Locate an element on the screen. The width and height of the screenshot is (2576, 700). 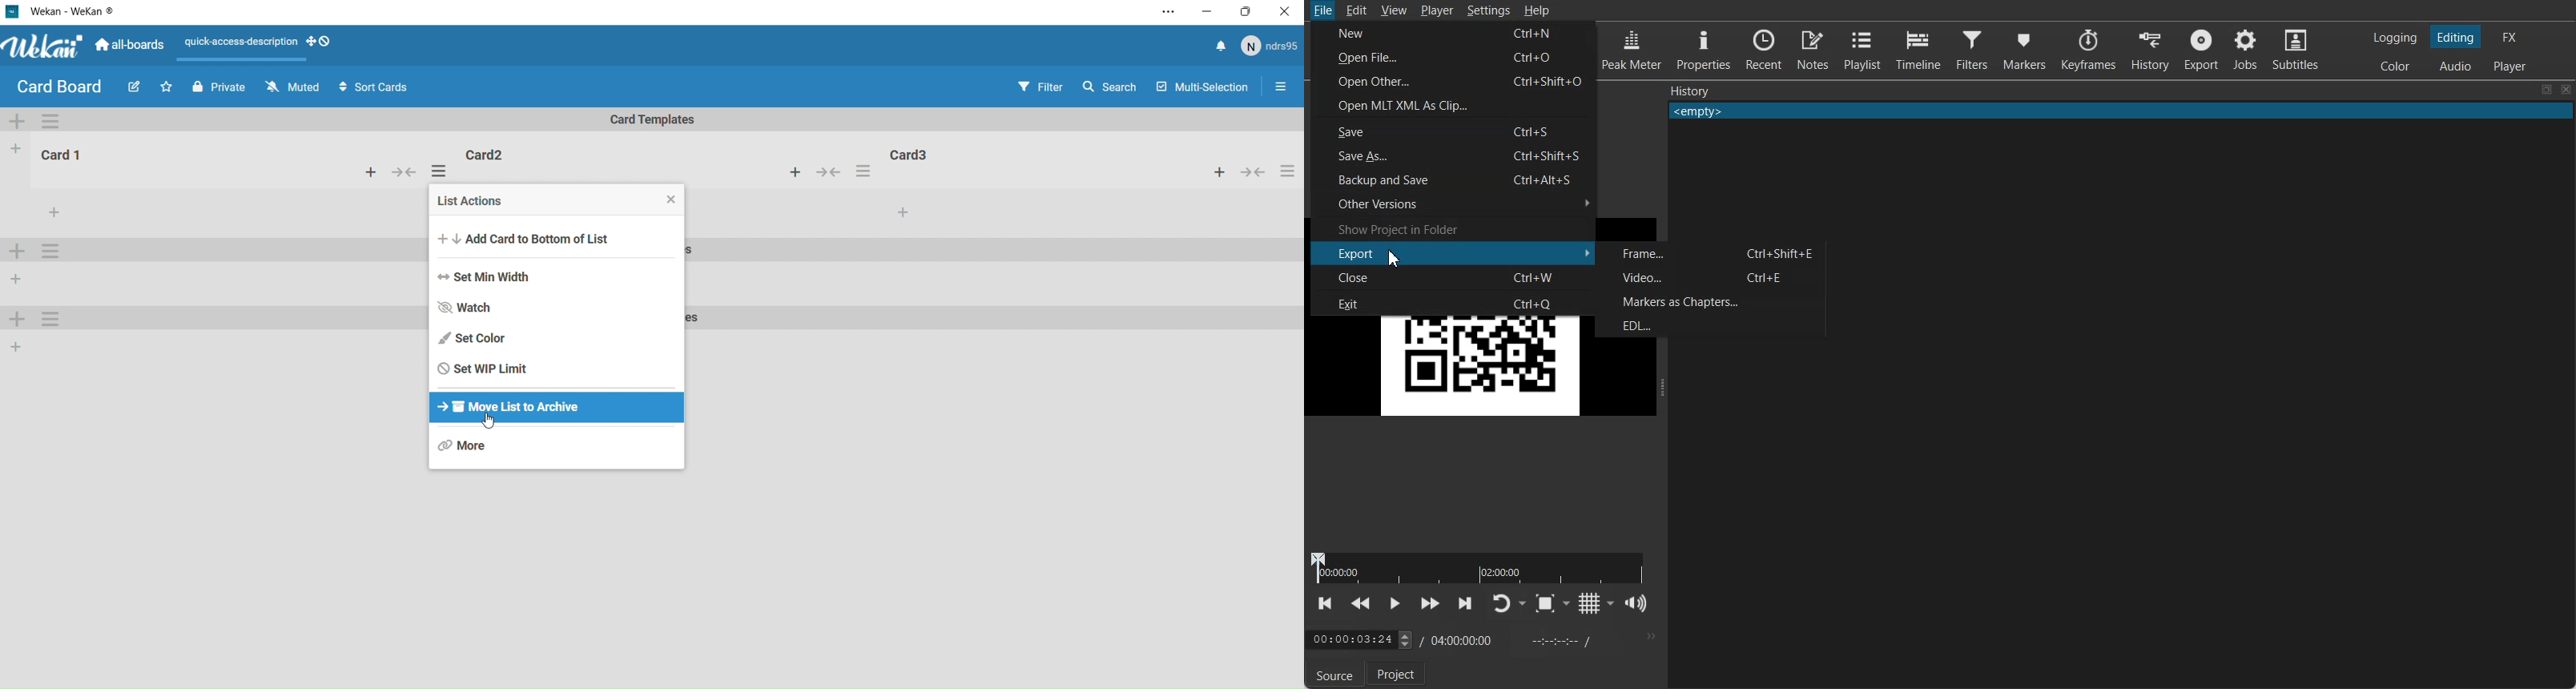
Edit is located at coordinates (132, 86).